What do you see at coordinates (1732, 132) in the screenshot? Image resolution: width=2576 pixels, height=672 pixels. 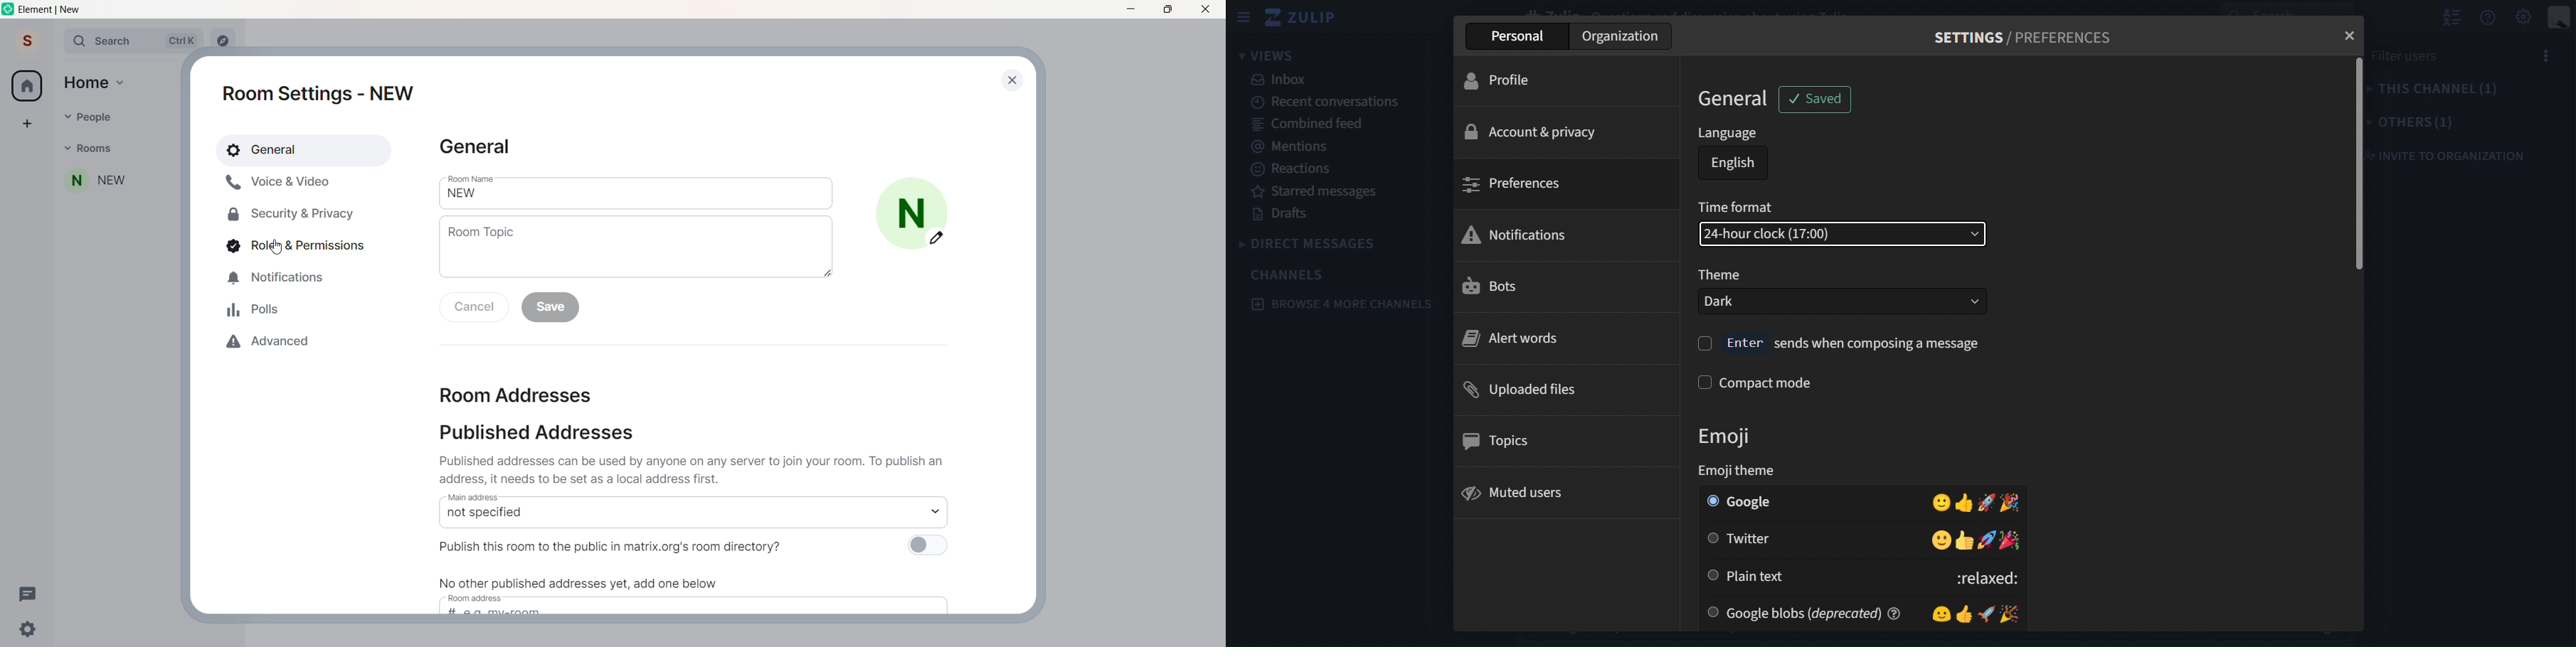 I see `language` at bounding box center [1732, 132].